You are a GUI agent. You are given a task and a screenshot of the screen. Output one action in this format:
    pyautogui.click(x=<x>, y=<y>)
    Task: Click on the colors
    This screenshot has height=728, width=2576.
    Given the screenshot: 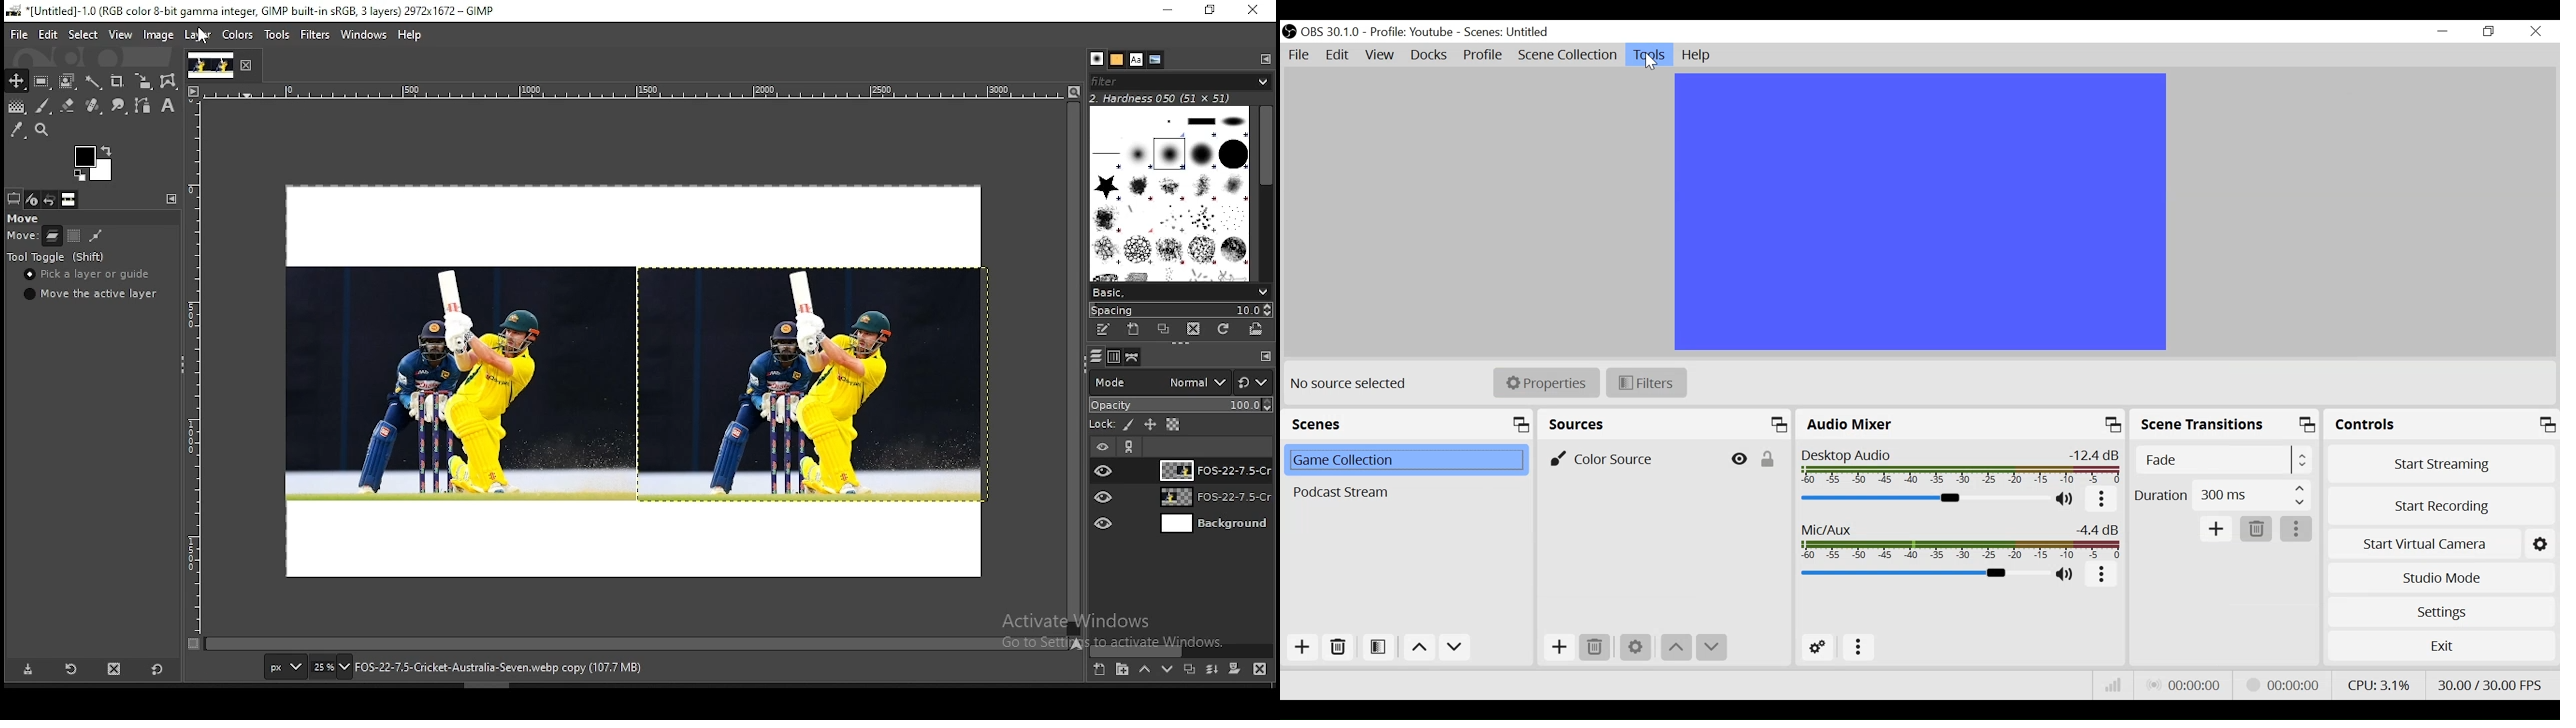 What is the action you would take?
    pyautogui.click(x=93, y=163)
    